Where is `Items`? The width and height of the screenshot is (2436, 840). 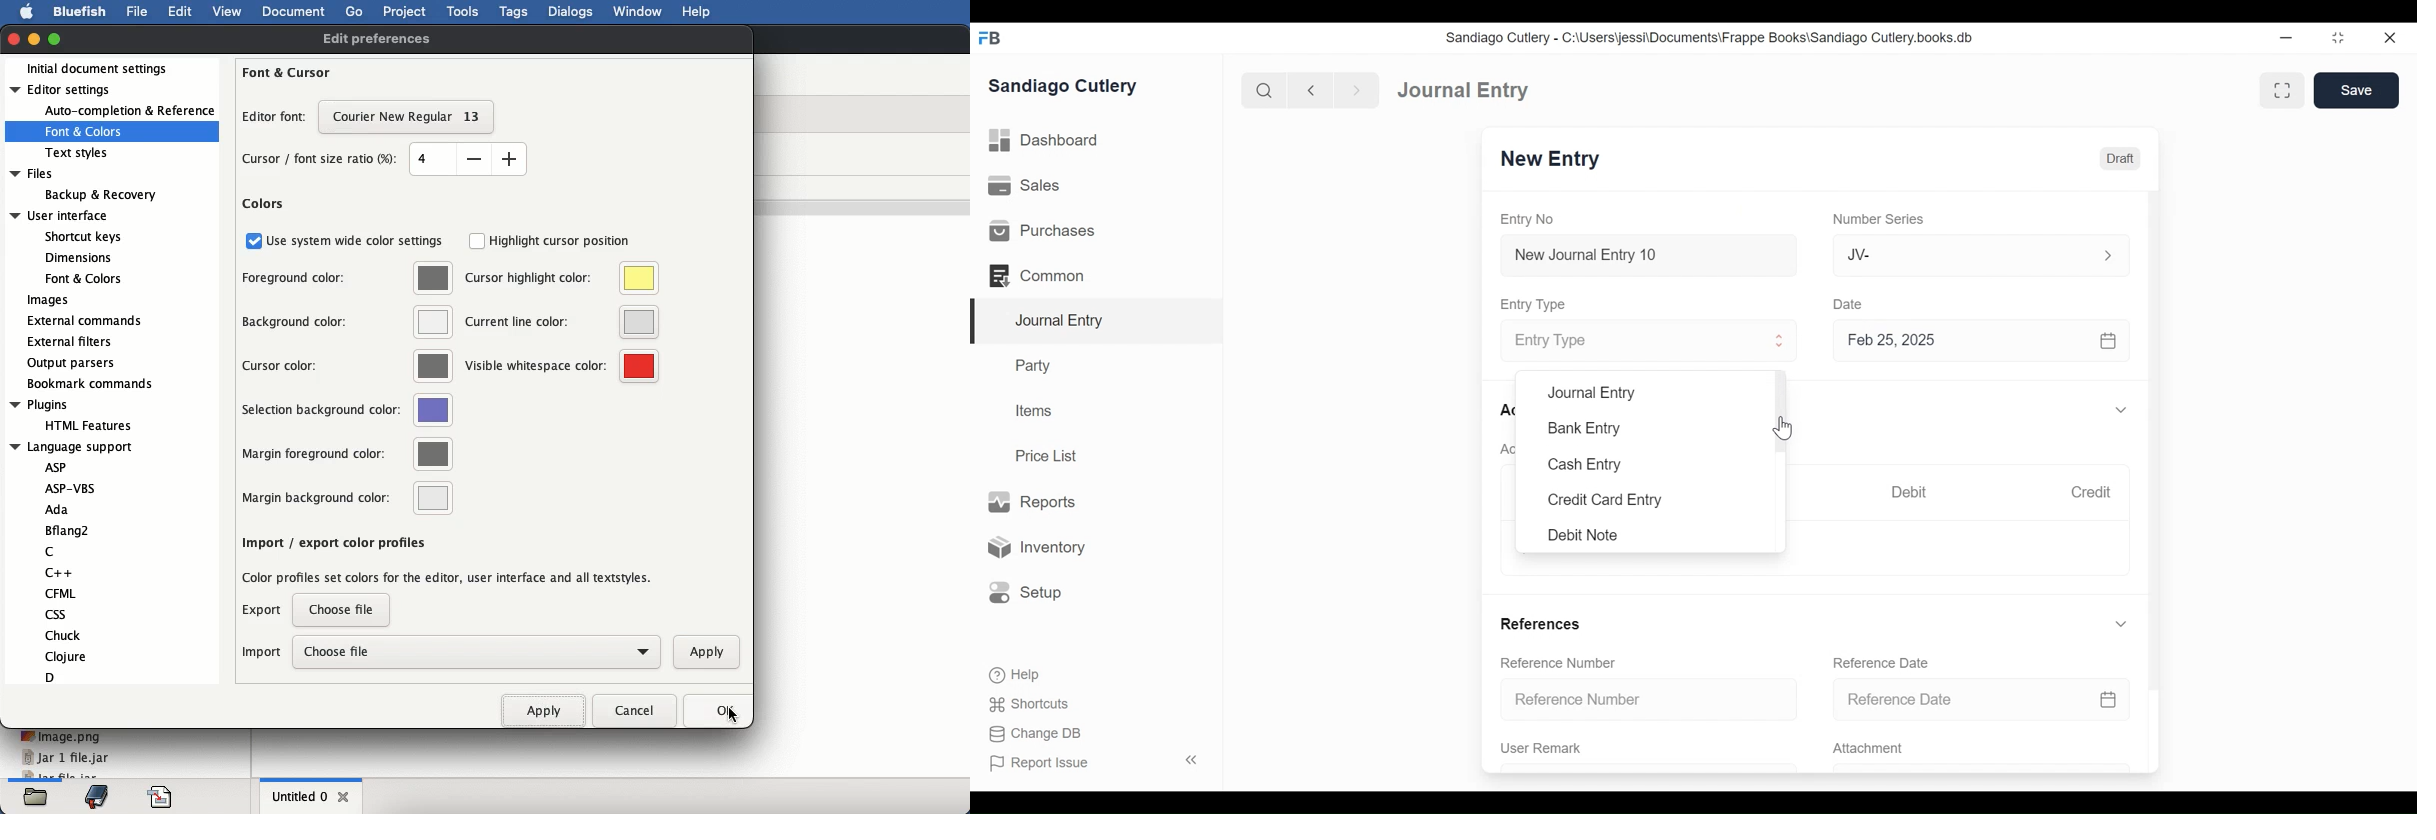
Items is located at coordinates (1036, 412).